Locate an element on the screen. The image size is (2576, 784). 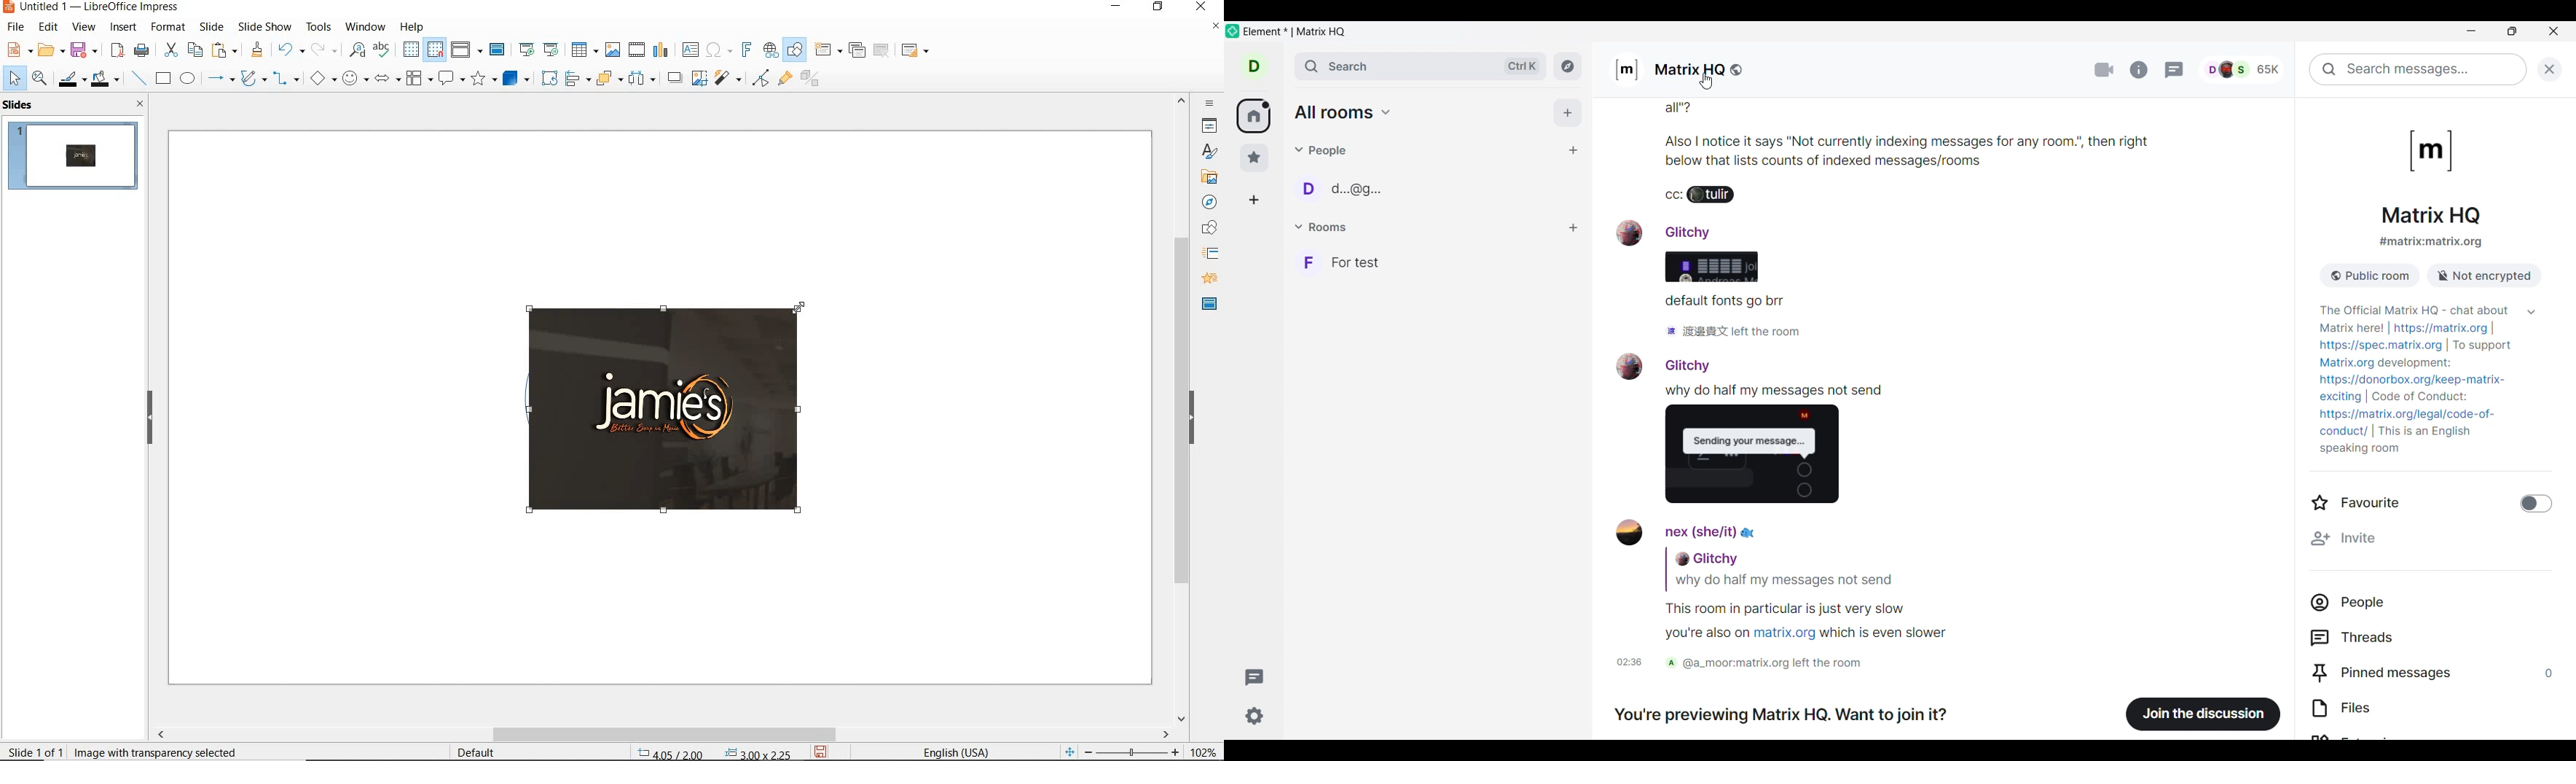
public room is located at coordinates (2375, 273).